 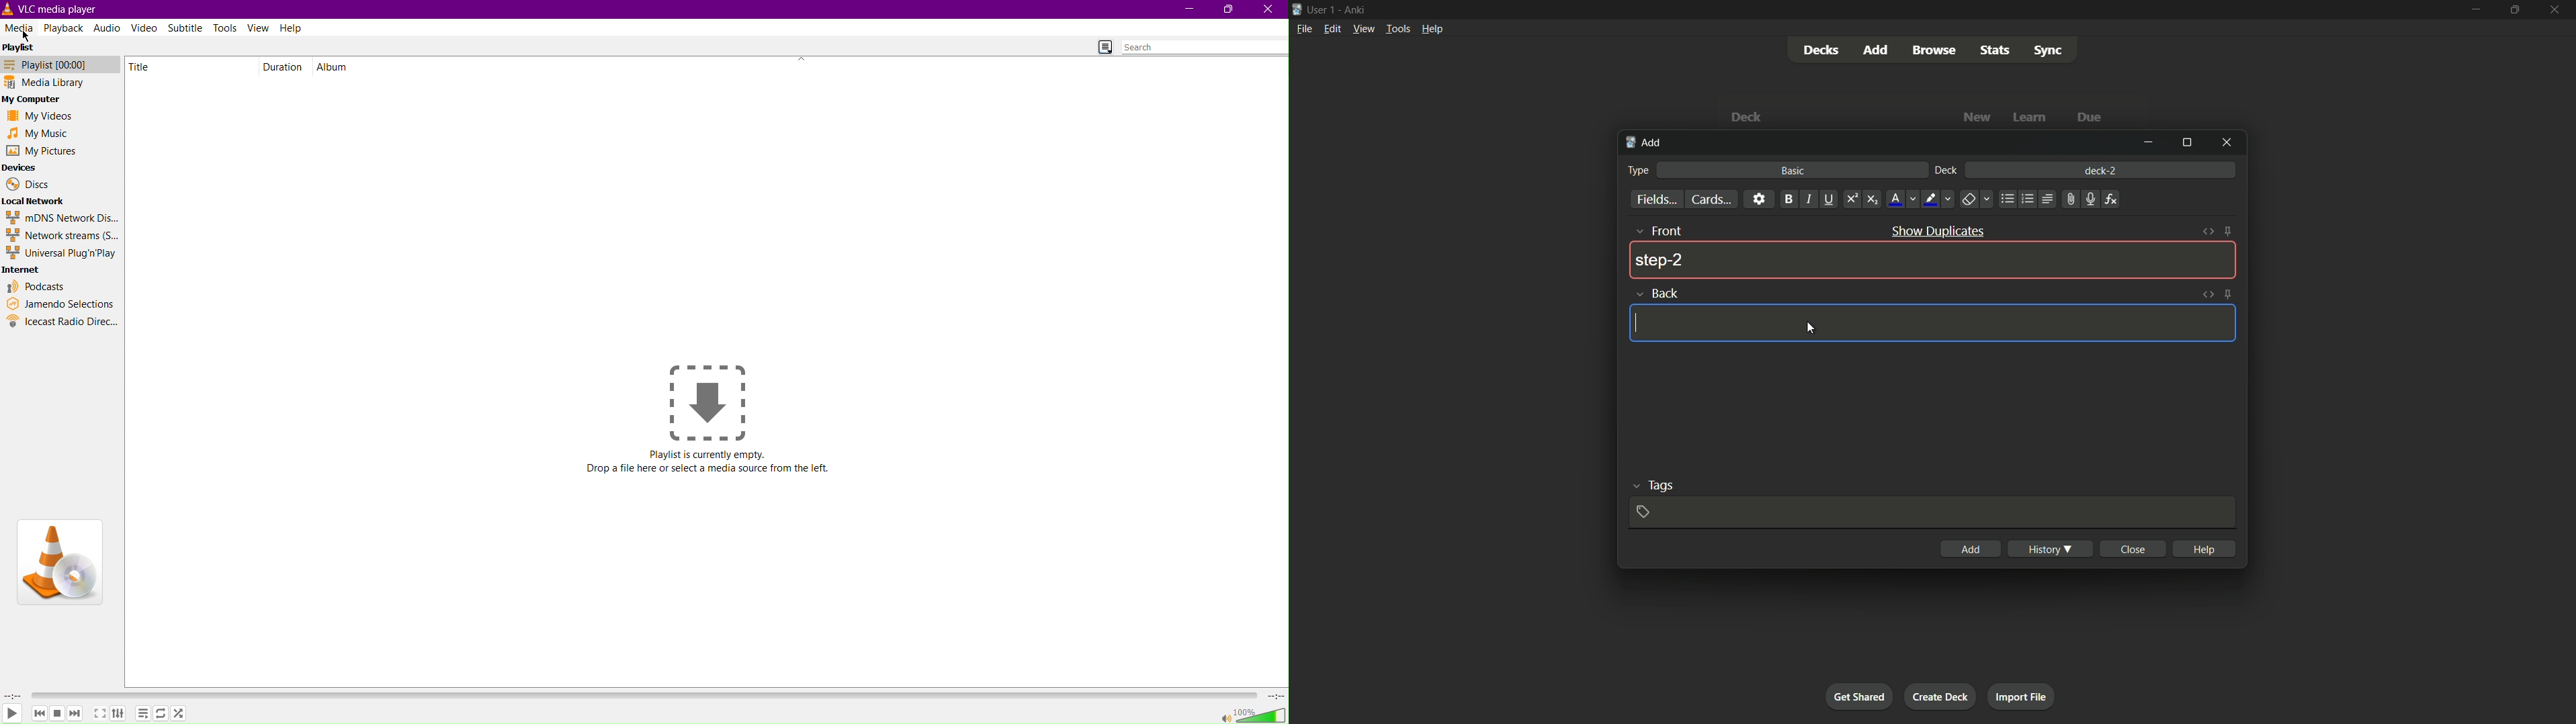 I want to click on deck, so click(x=1749, y=117).